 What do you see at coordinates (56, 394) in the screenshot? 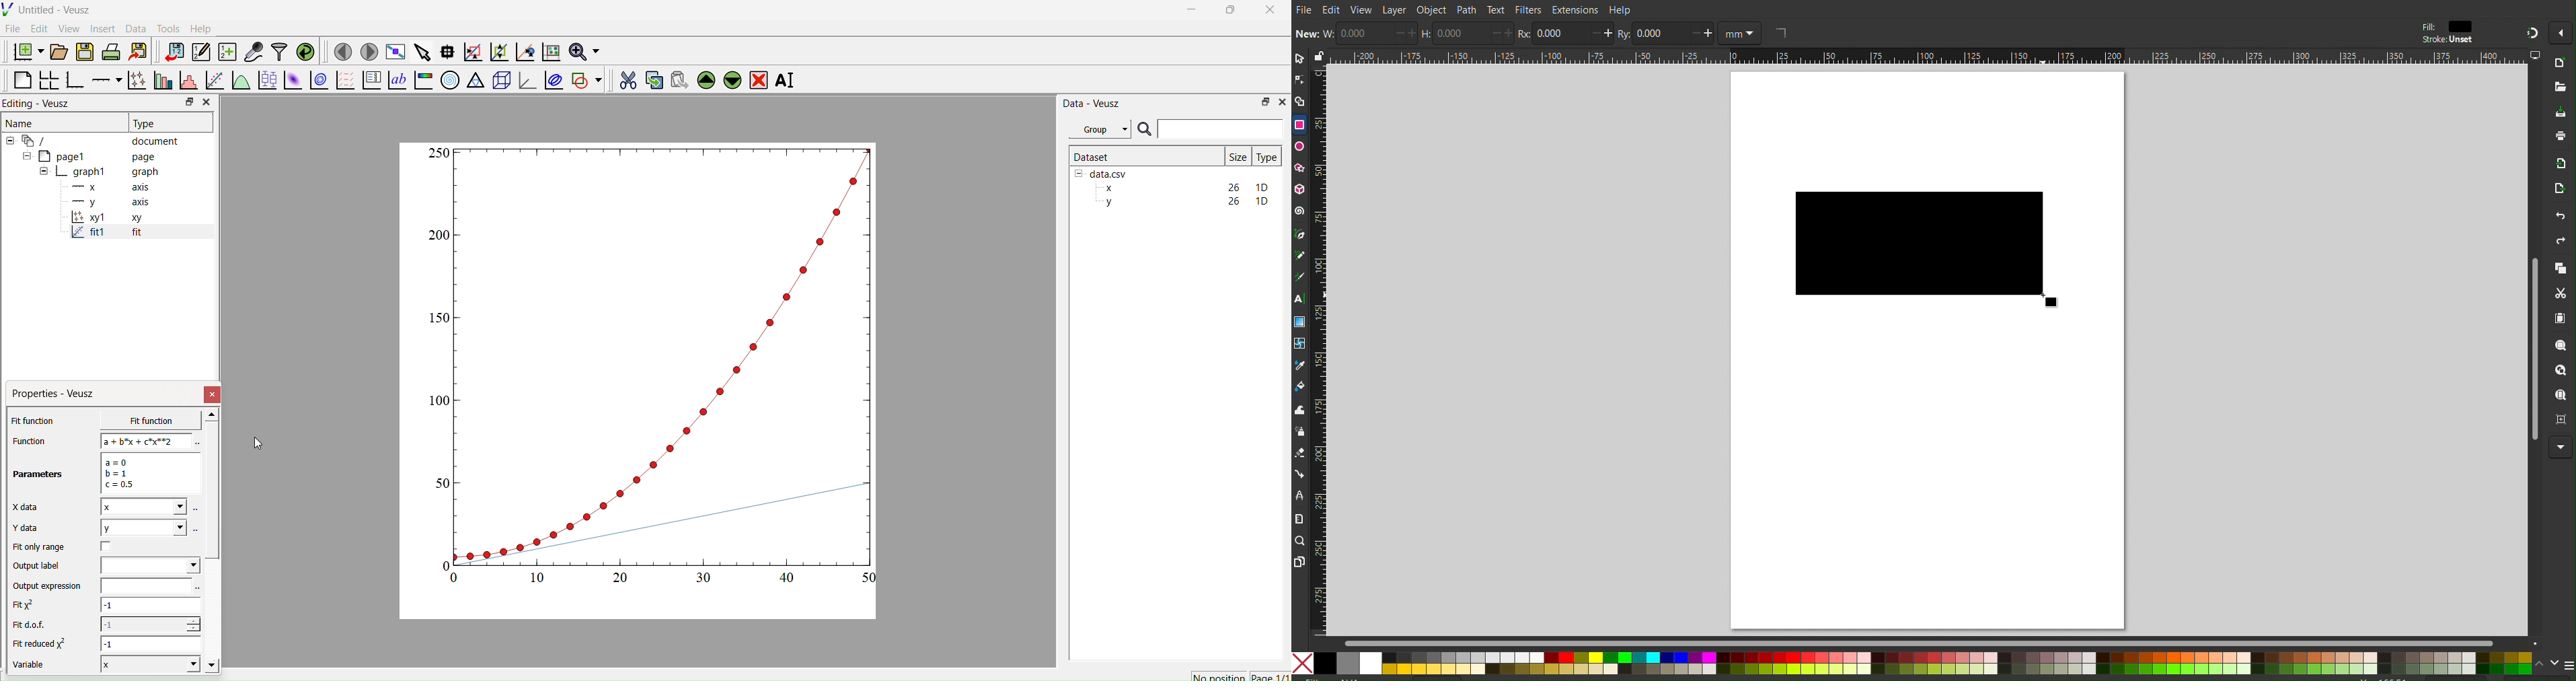
I see `Properties - Veusz` at bounding box center [56, 394].